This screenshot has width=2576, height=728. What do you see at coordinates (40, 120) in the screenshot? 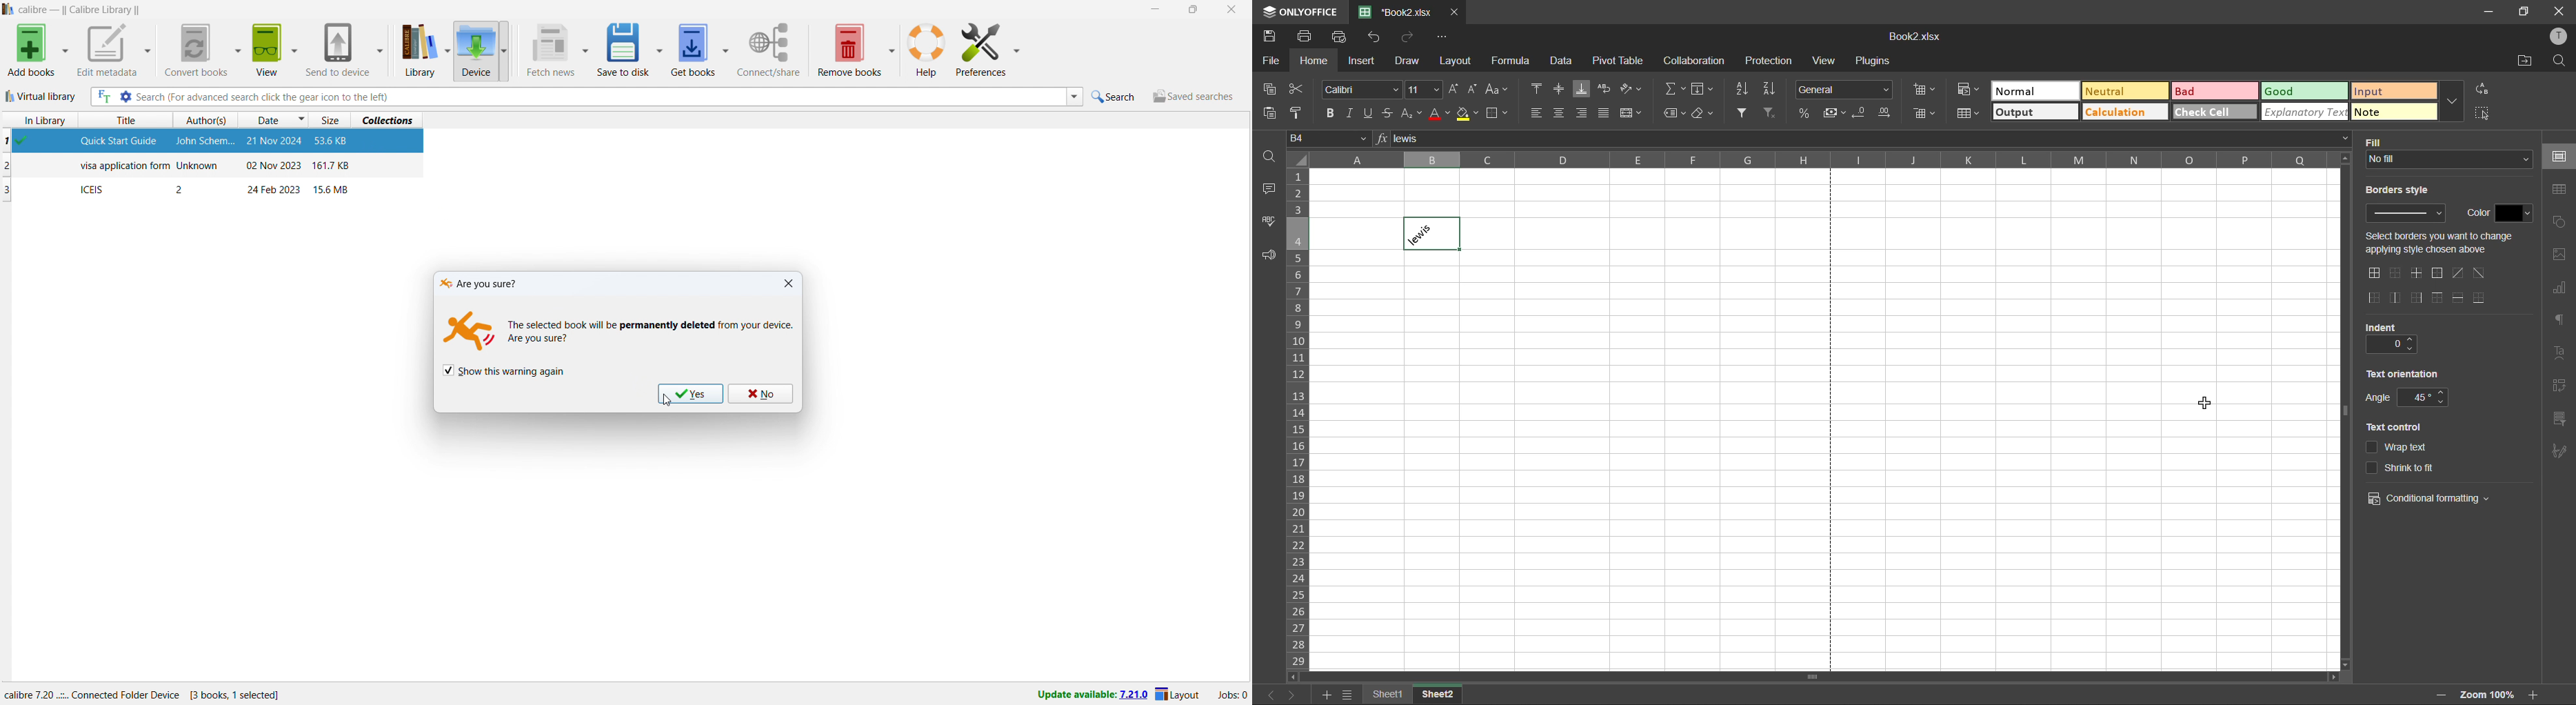
I see `in library` at bounding box center [40, 120].